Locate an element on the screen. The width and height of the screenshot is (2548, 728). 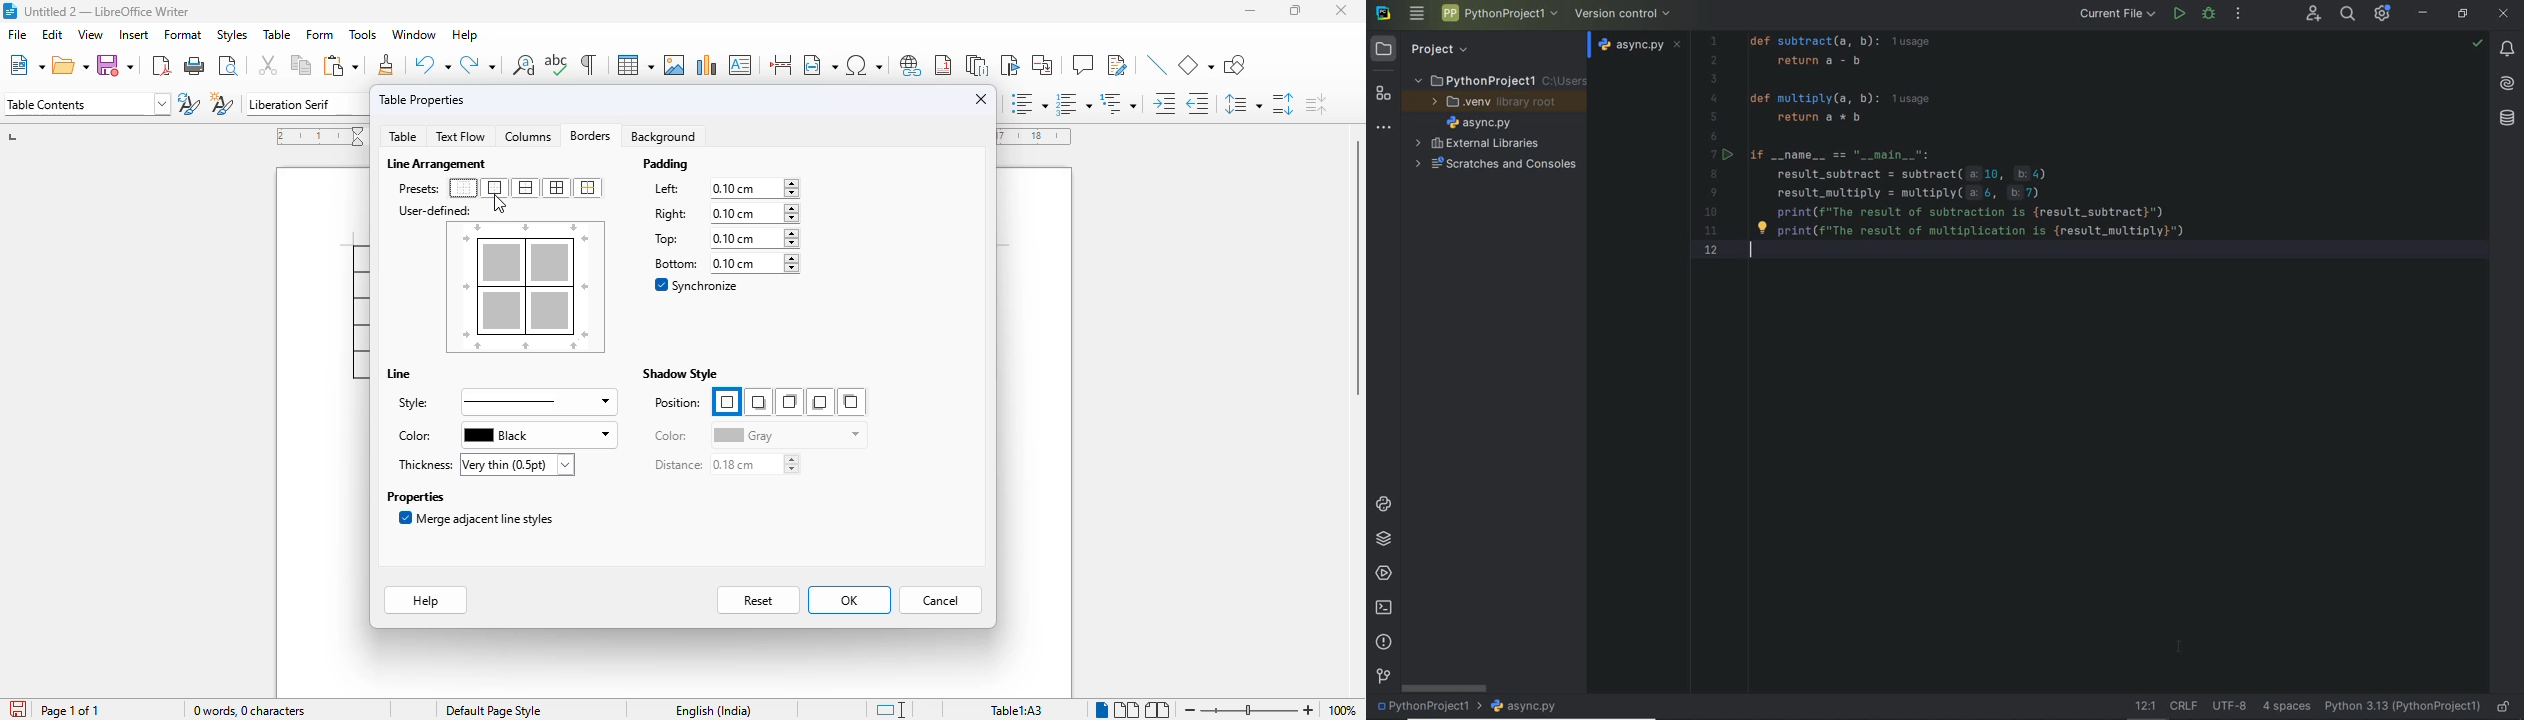
edit is located at coordinates (53, 34).